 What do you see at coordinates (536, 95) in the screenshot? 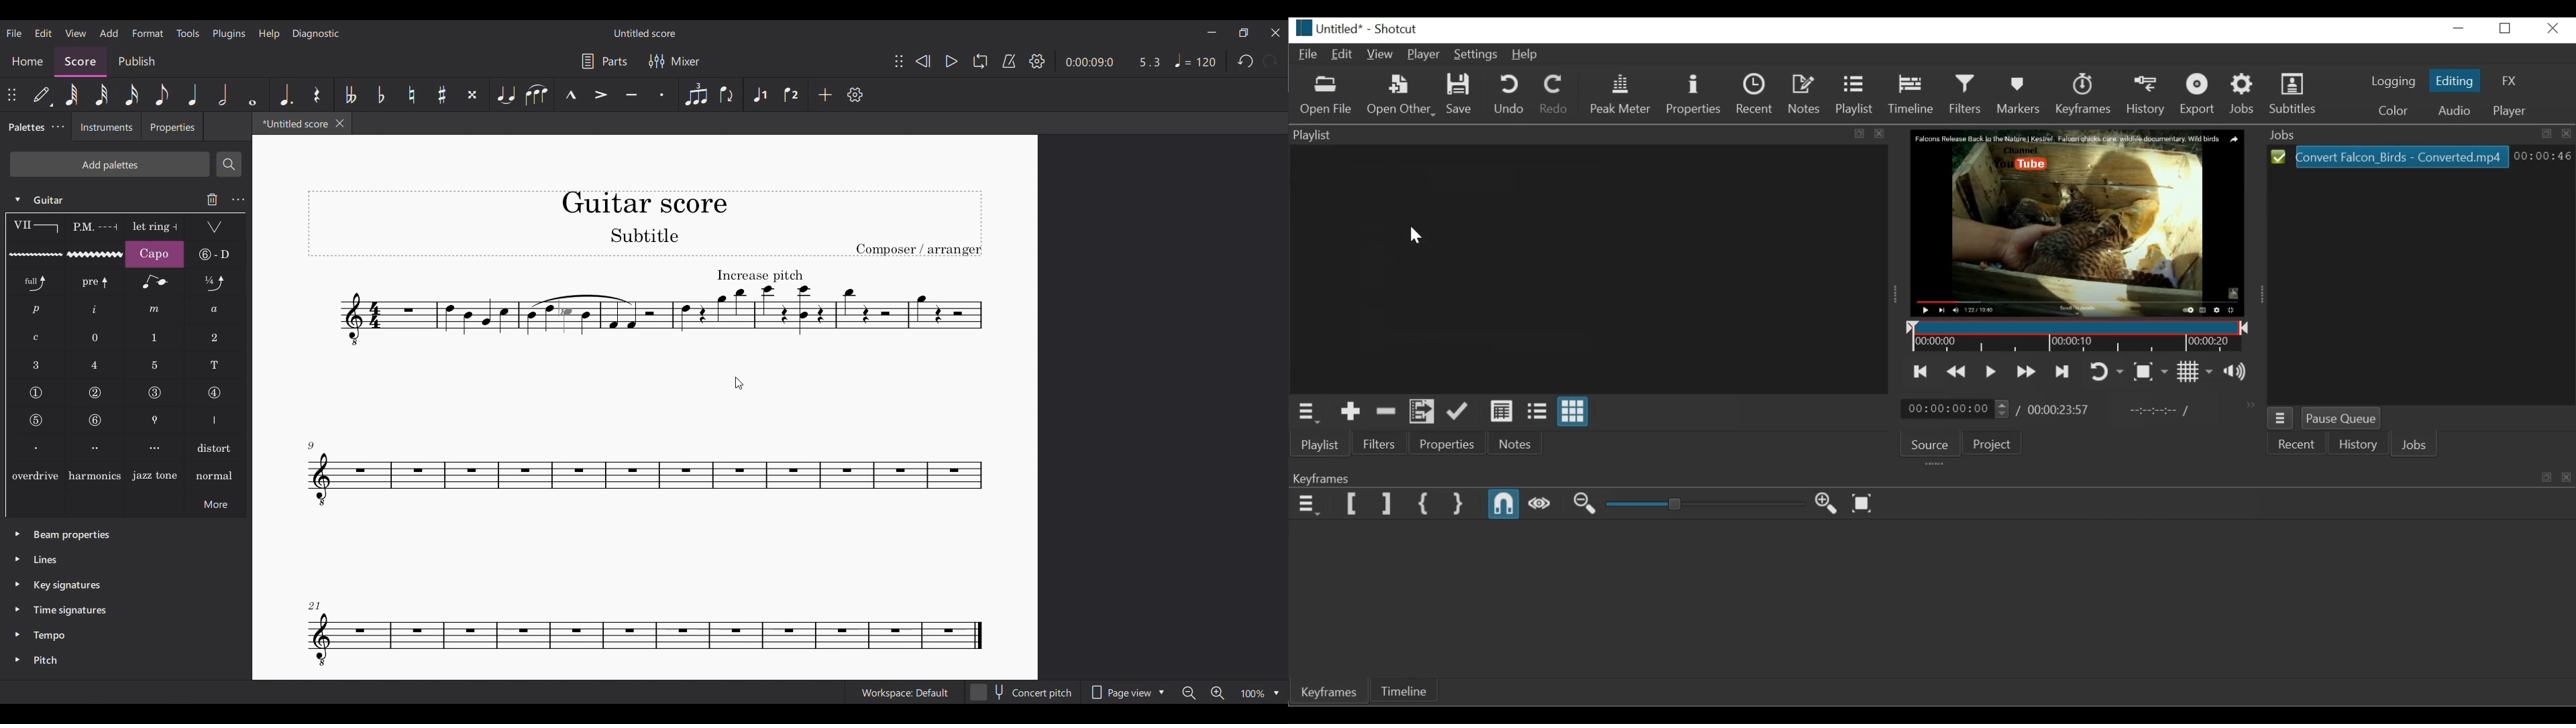
I see `Slur` at bounding box center [536, 95].